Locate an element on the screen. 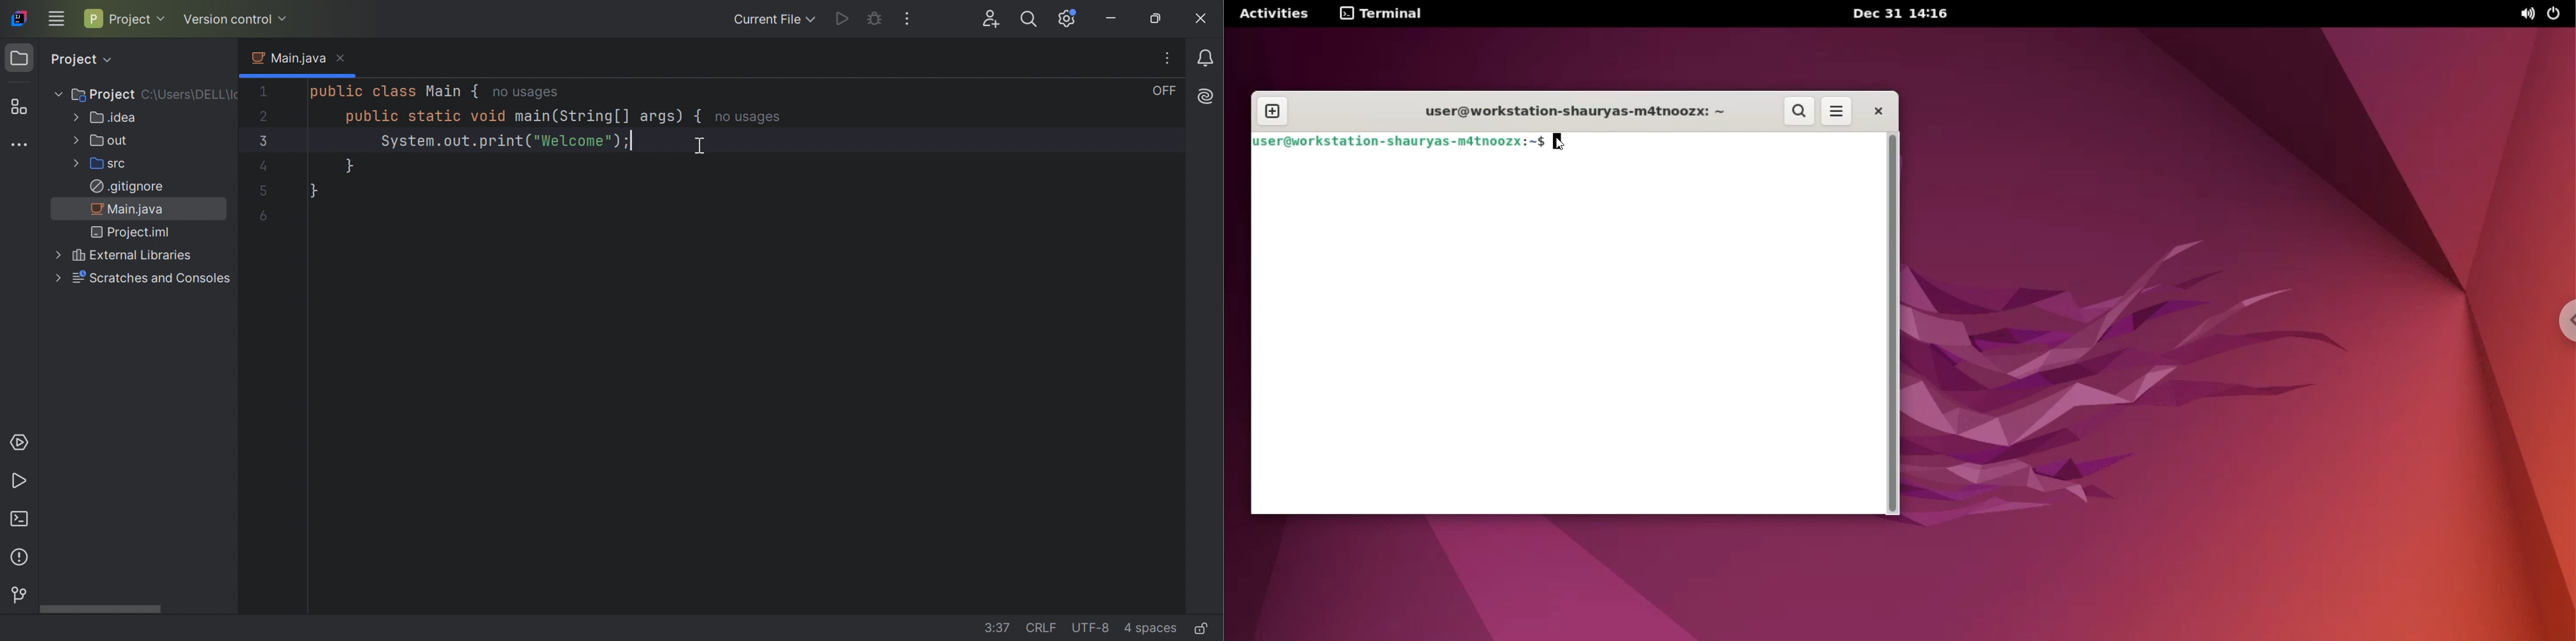 This screenshot has height=644, width=2576. command input box is located at coordinates (1563, 335).